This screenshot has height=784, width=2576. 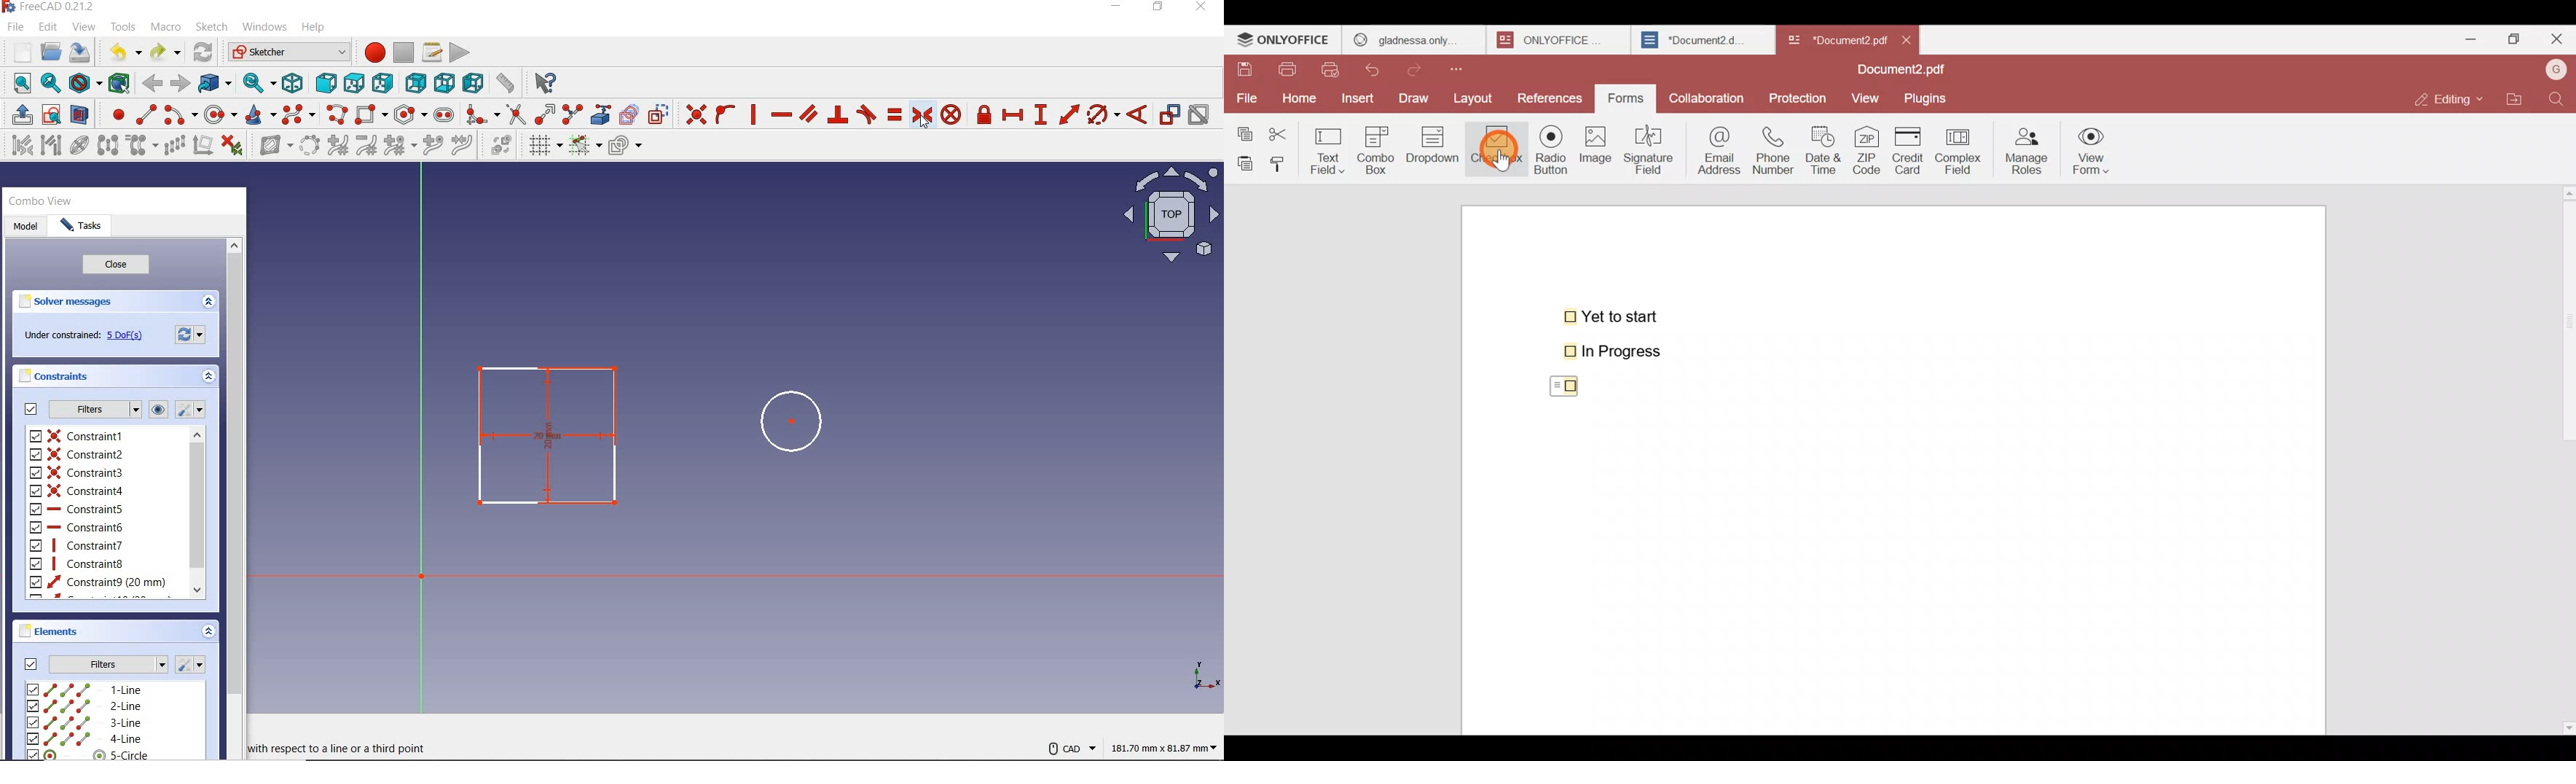 I want to click on constraint coincident, so click(x=694, y=113).